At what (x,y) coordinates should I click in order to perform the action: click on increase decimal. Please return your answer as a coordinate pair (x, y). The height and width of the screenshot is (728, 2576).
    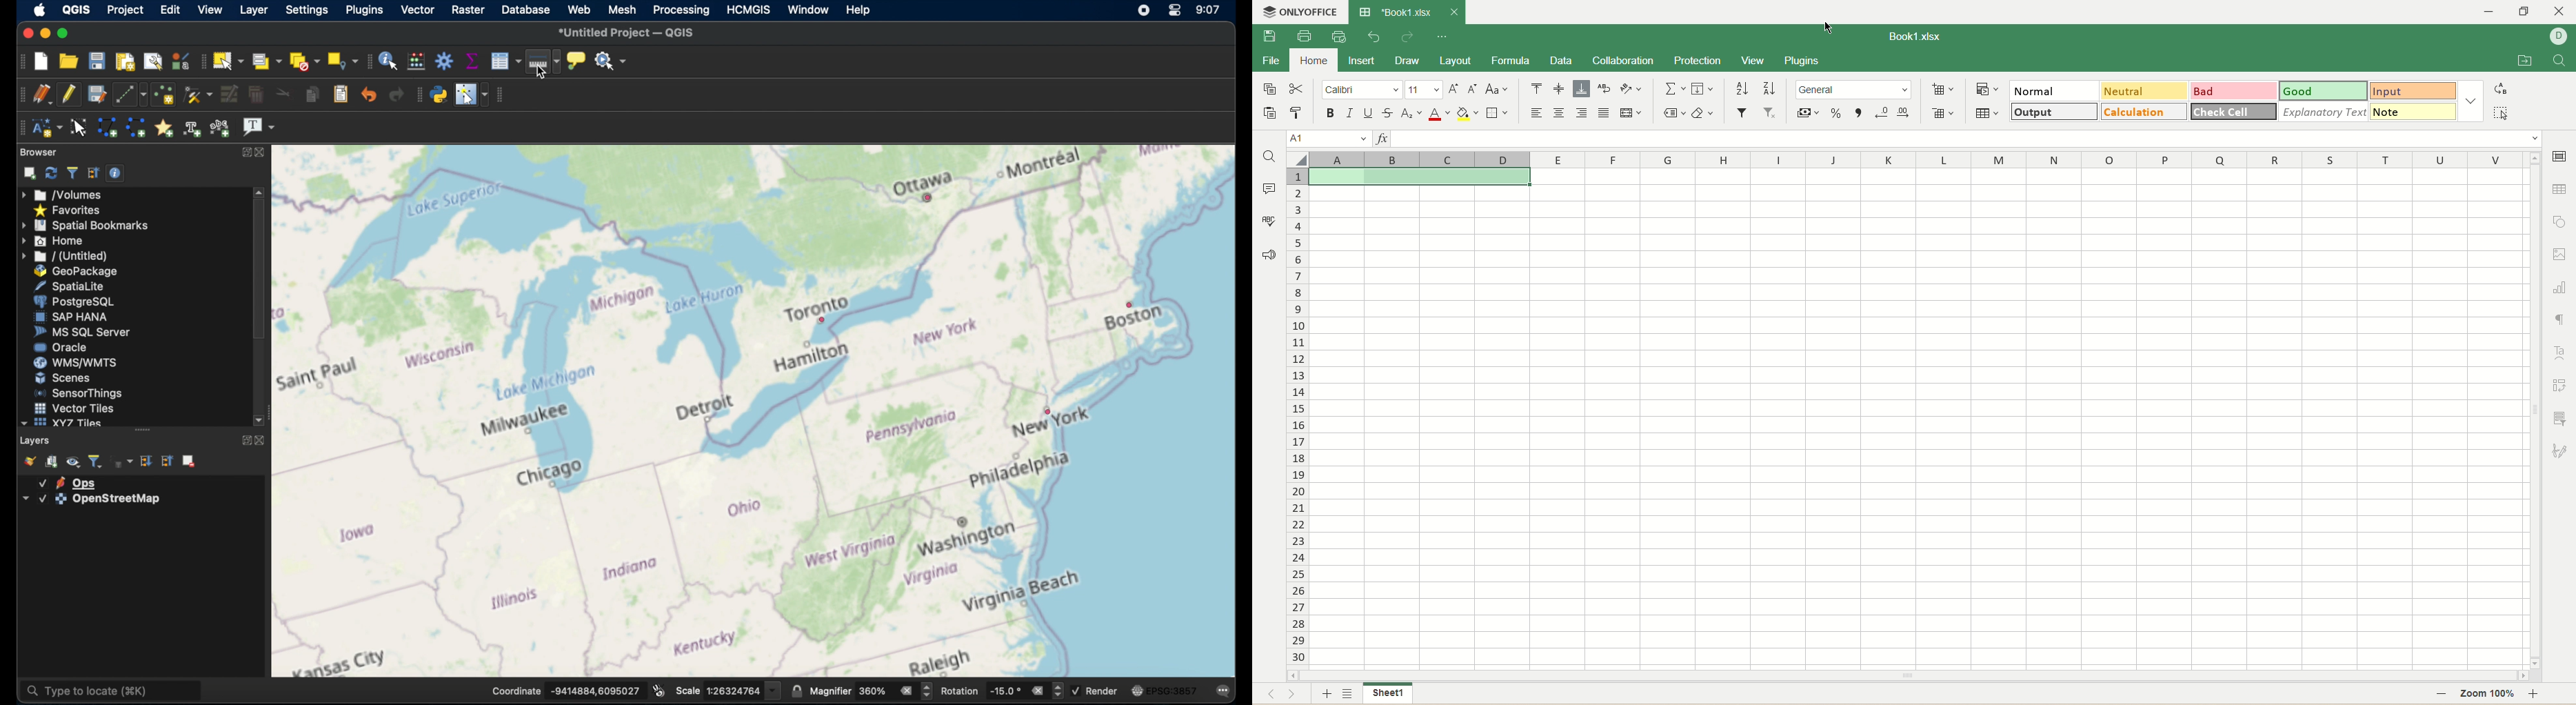
    Looking at the image, I should click on (1903, 112).